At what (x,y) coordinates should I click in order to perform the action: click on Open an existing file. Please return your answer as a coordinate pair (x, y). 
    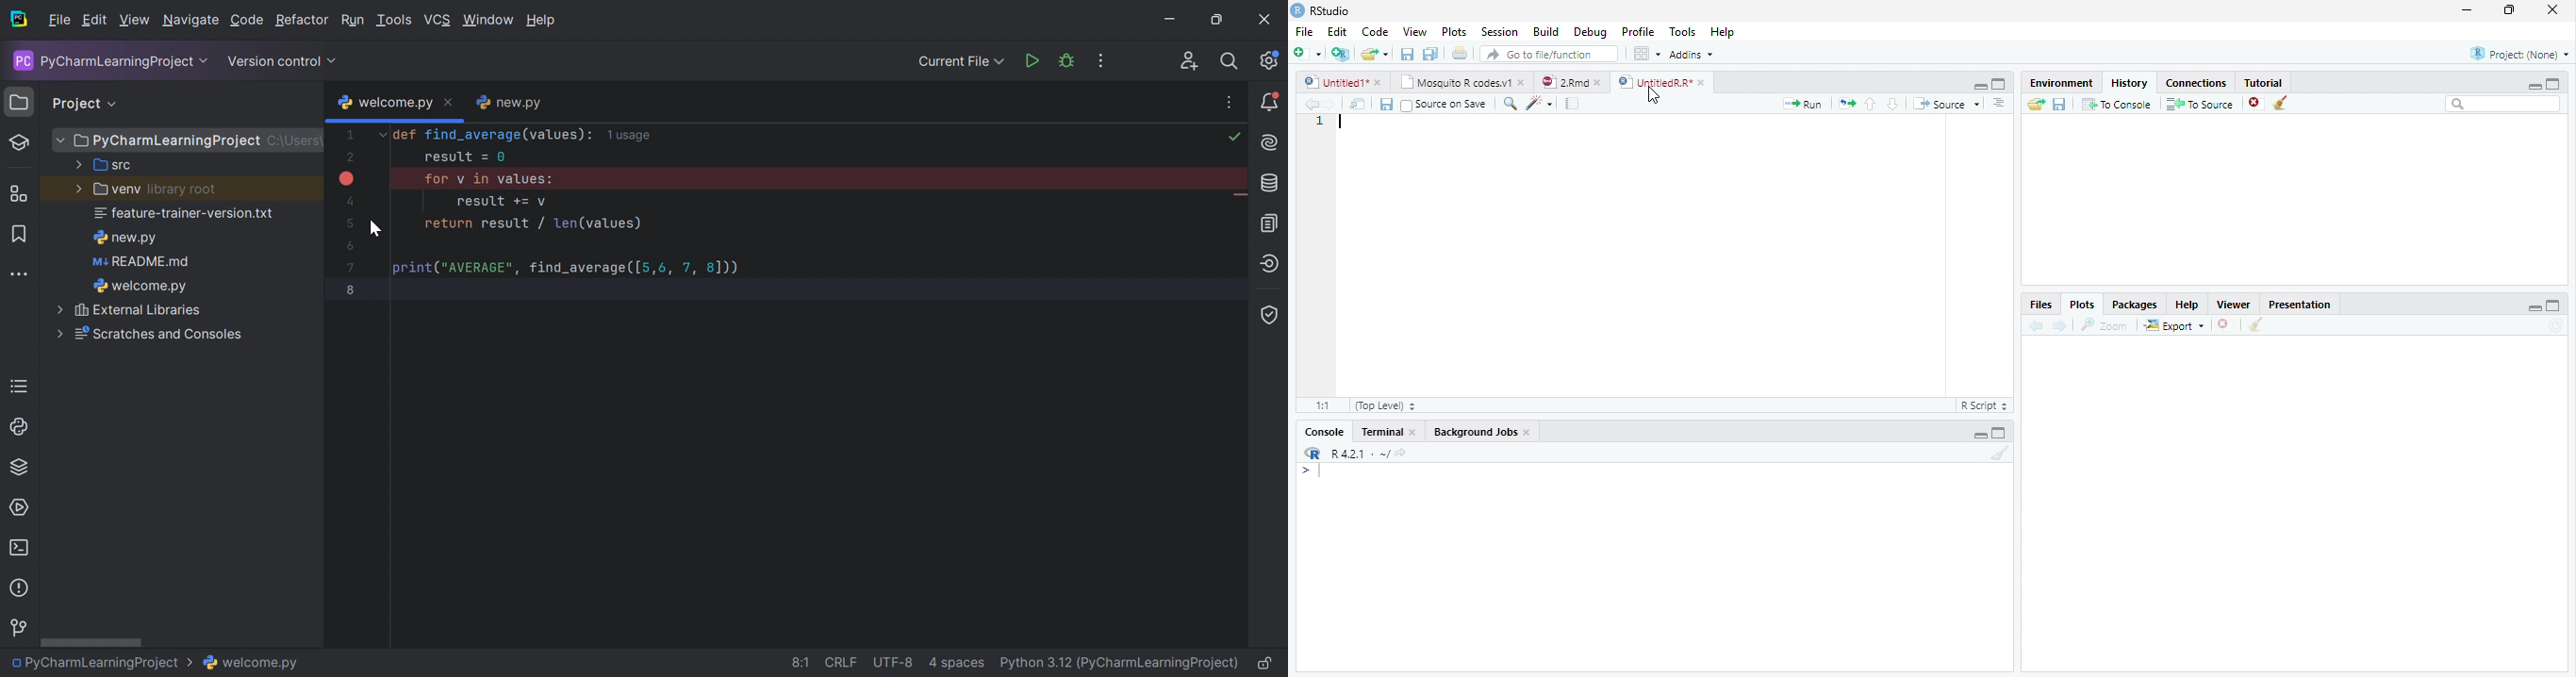
    Looking at the image, I should click on (1367, 54).